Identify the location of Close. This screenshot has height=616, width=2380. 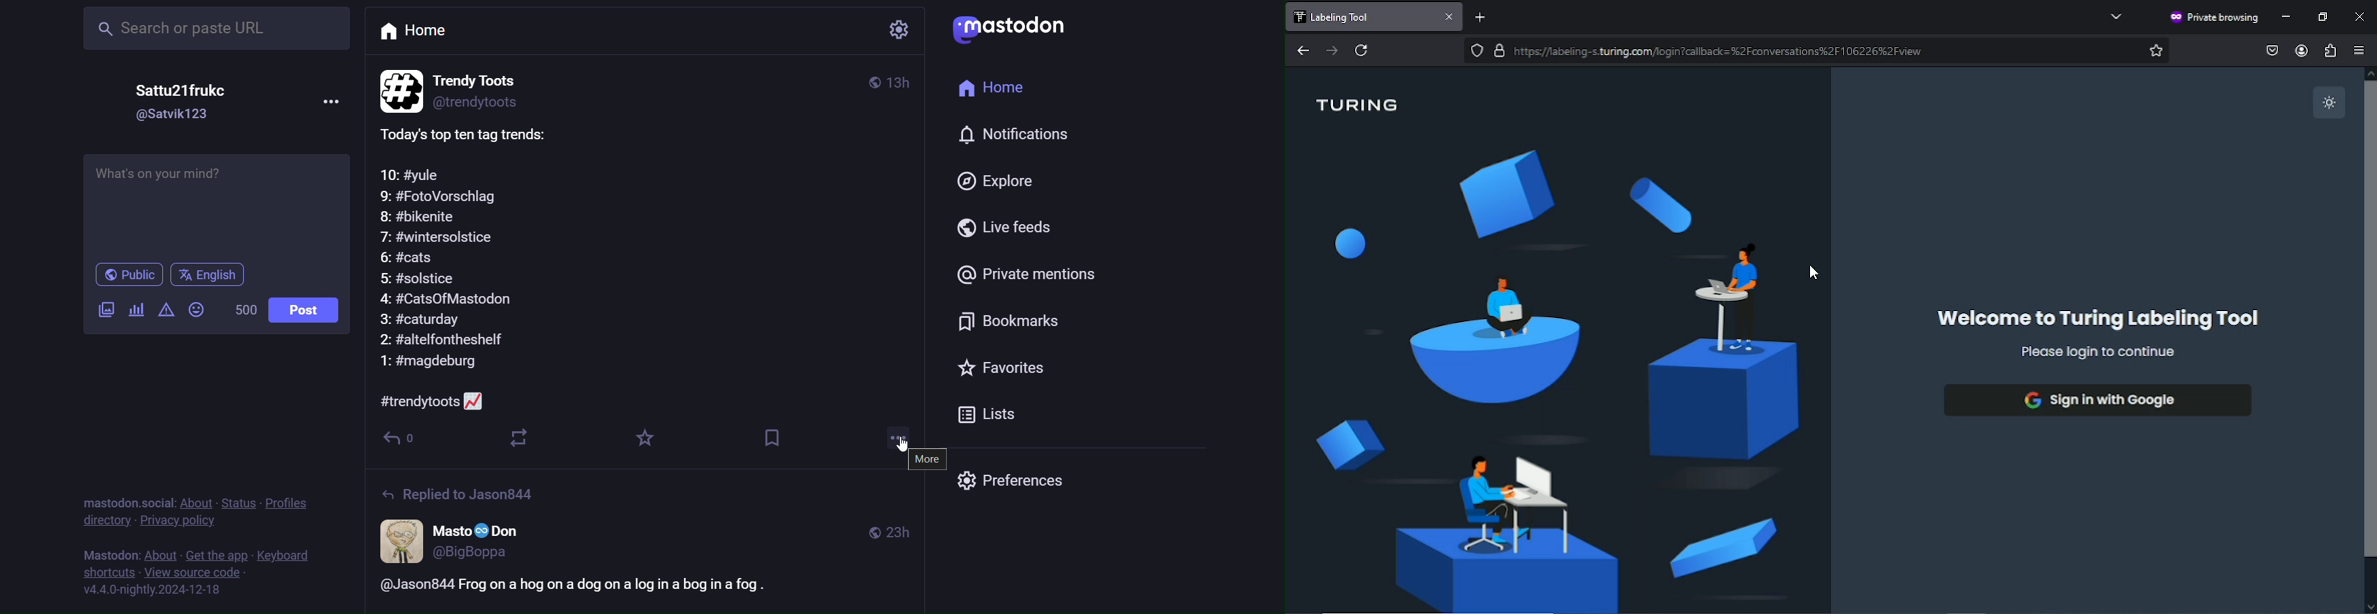
(2360, 15).